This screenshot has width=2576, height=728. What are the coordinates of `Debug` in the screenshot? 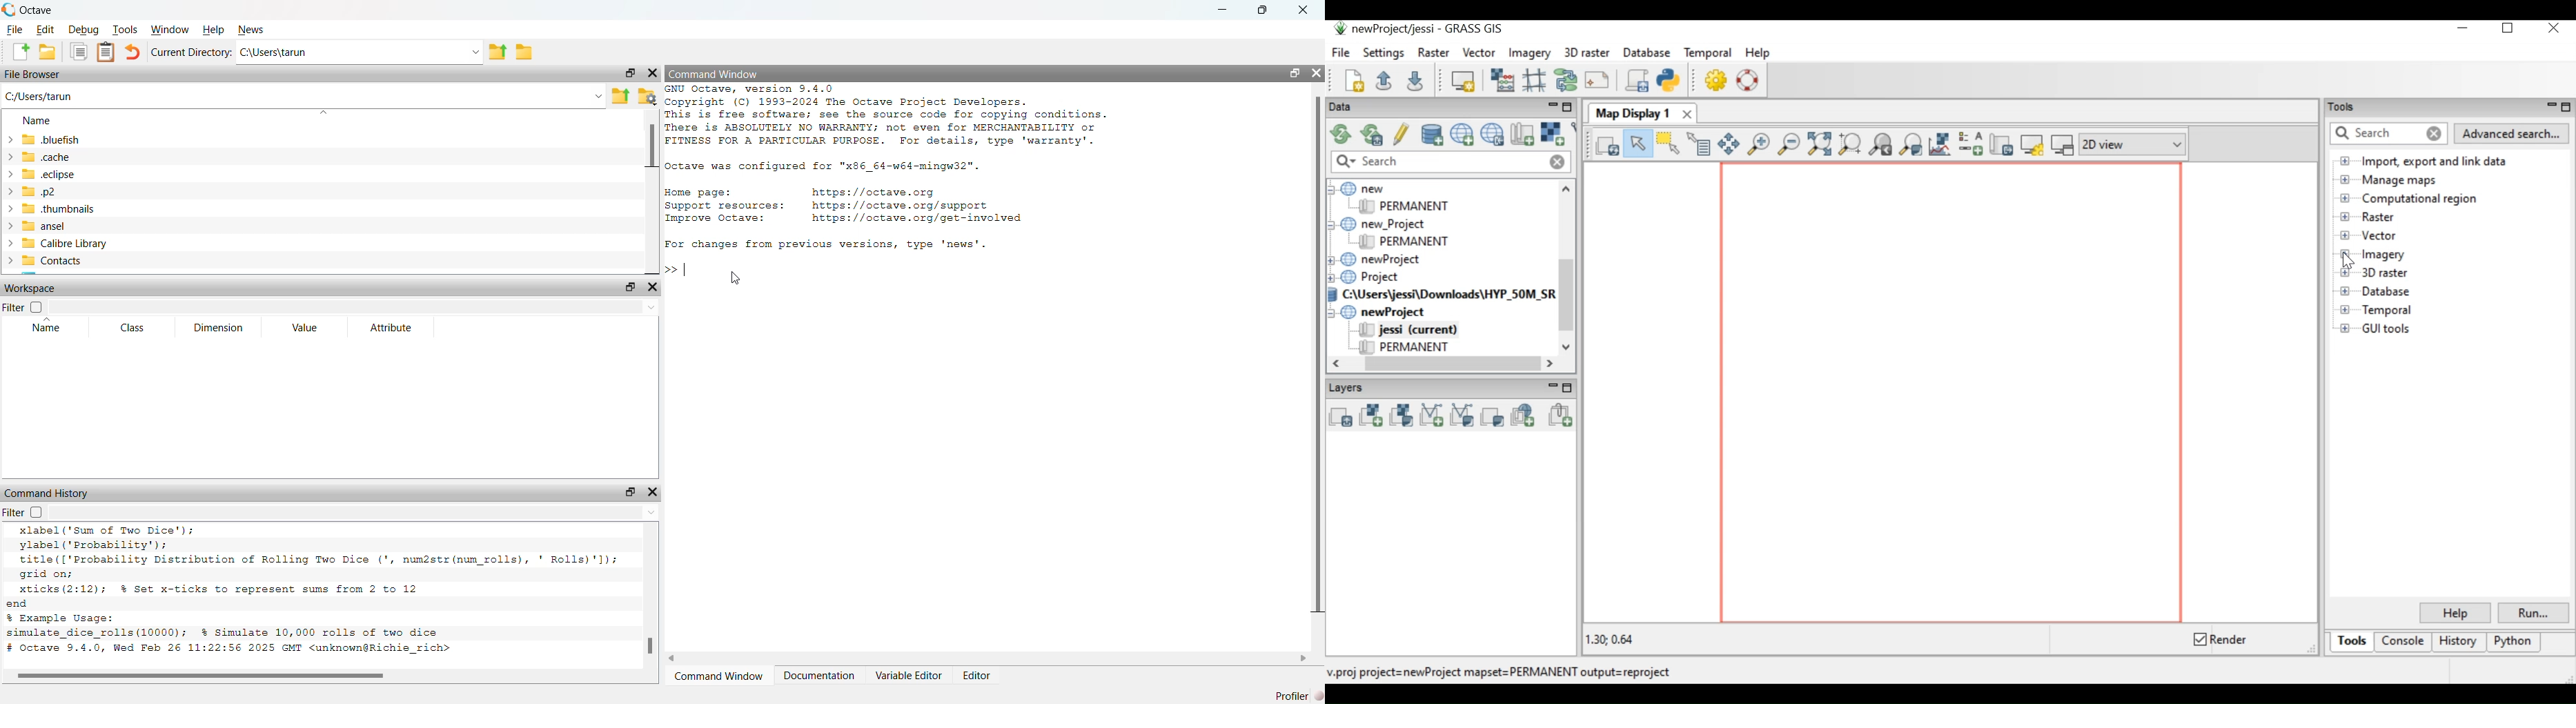 It's located at (83, 30).